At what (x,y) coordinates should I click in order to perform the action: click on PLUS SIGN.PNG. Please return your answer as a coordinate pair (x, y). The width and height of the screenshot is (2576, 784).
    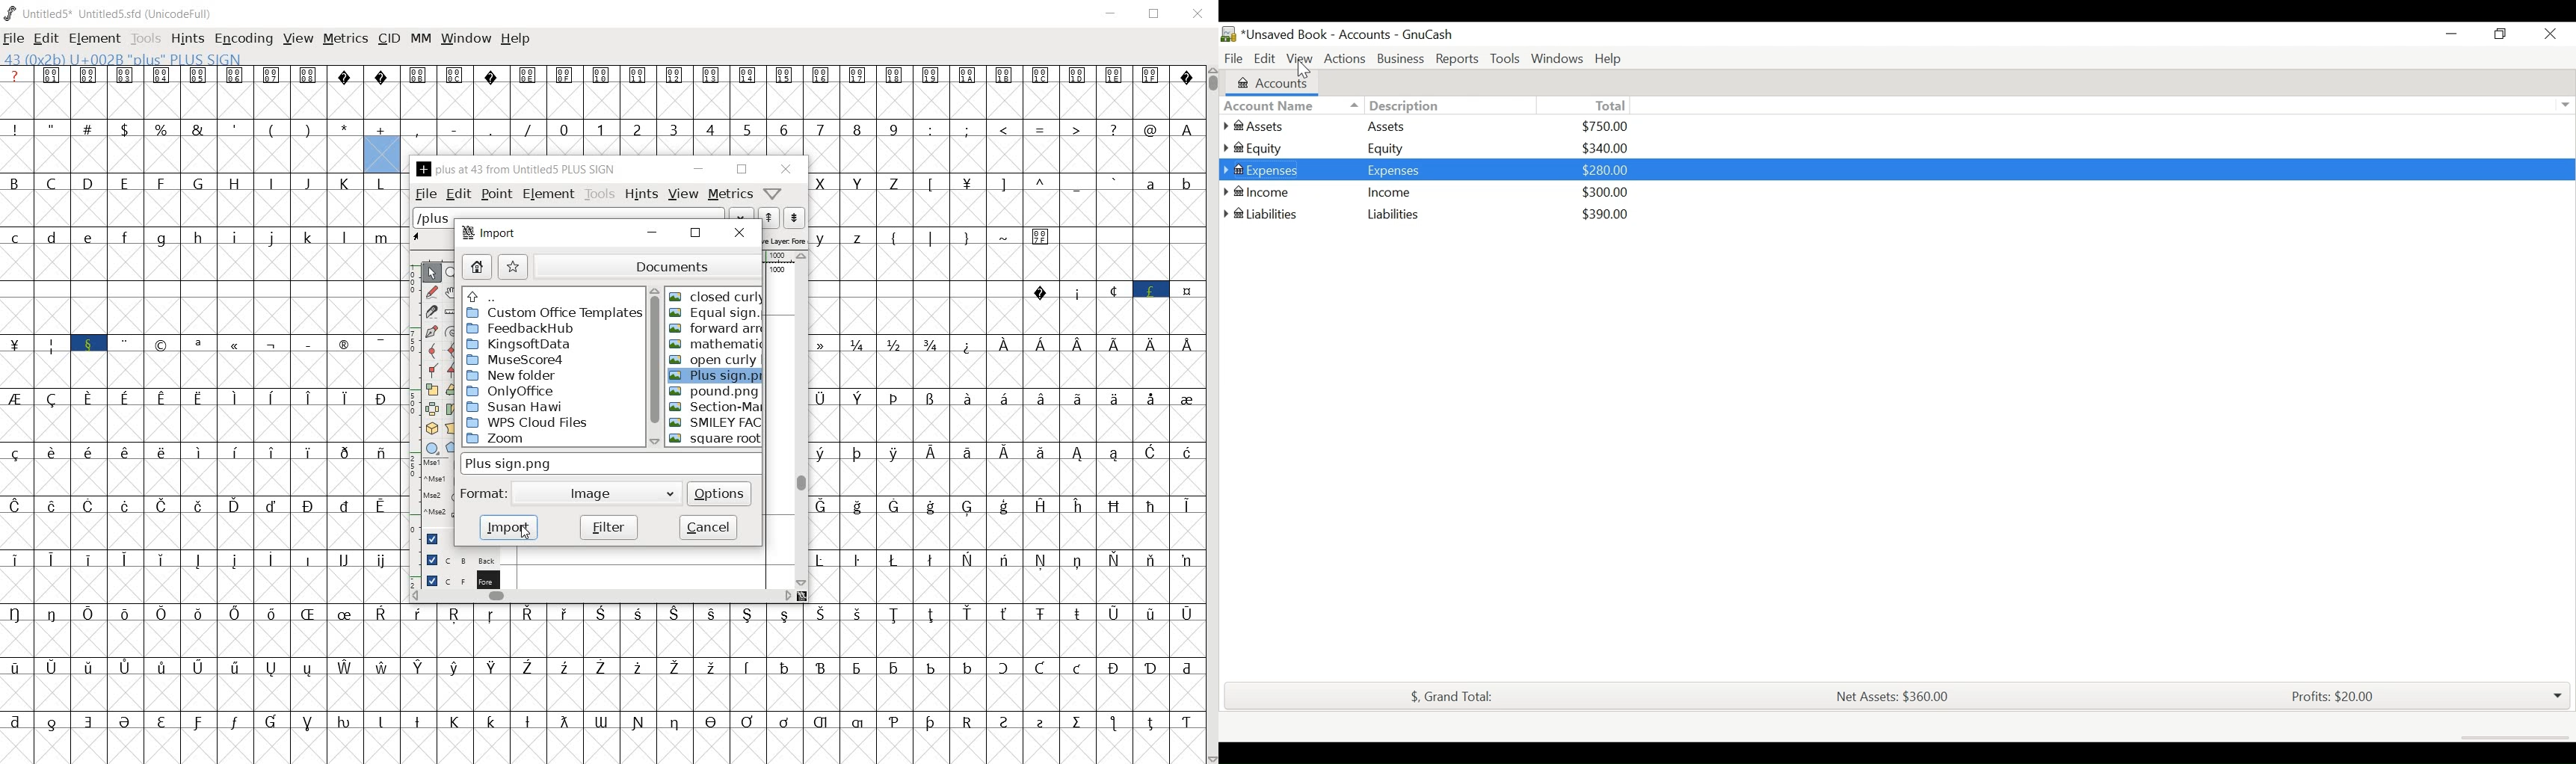
    Looking at the image, I should click on (715, 377).